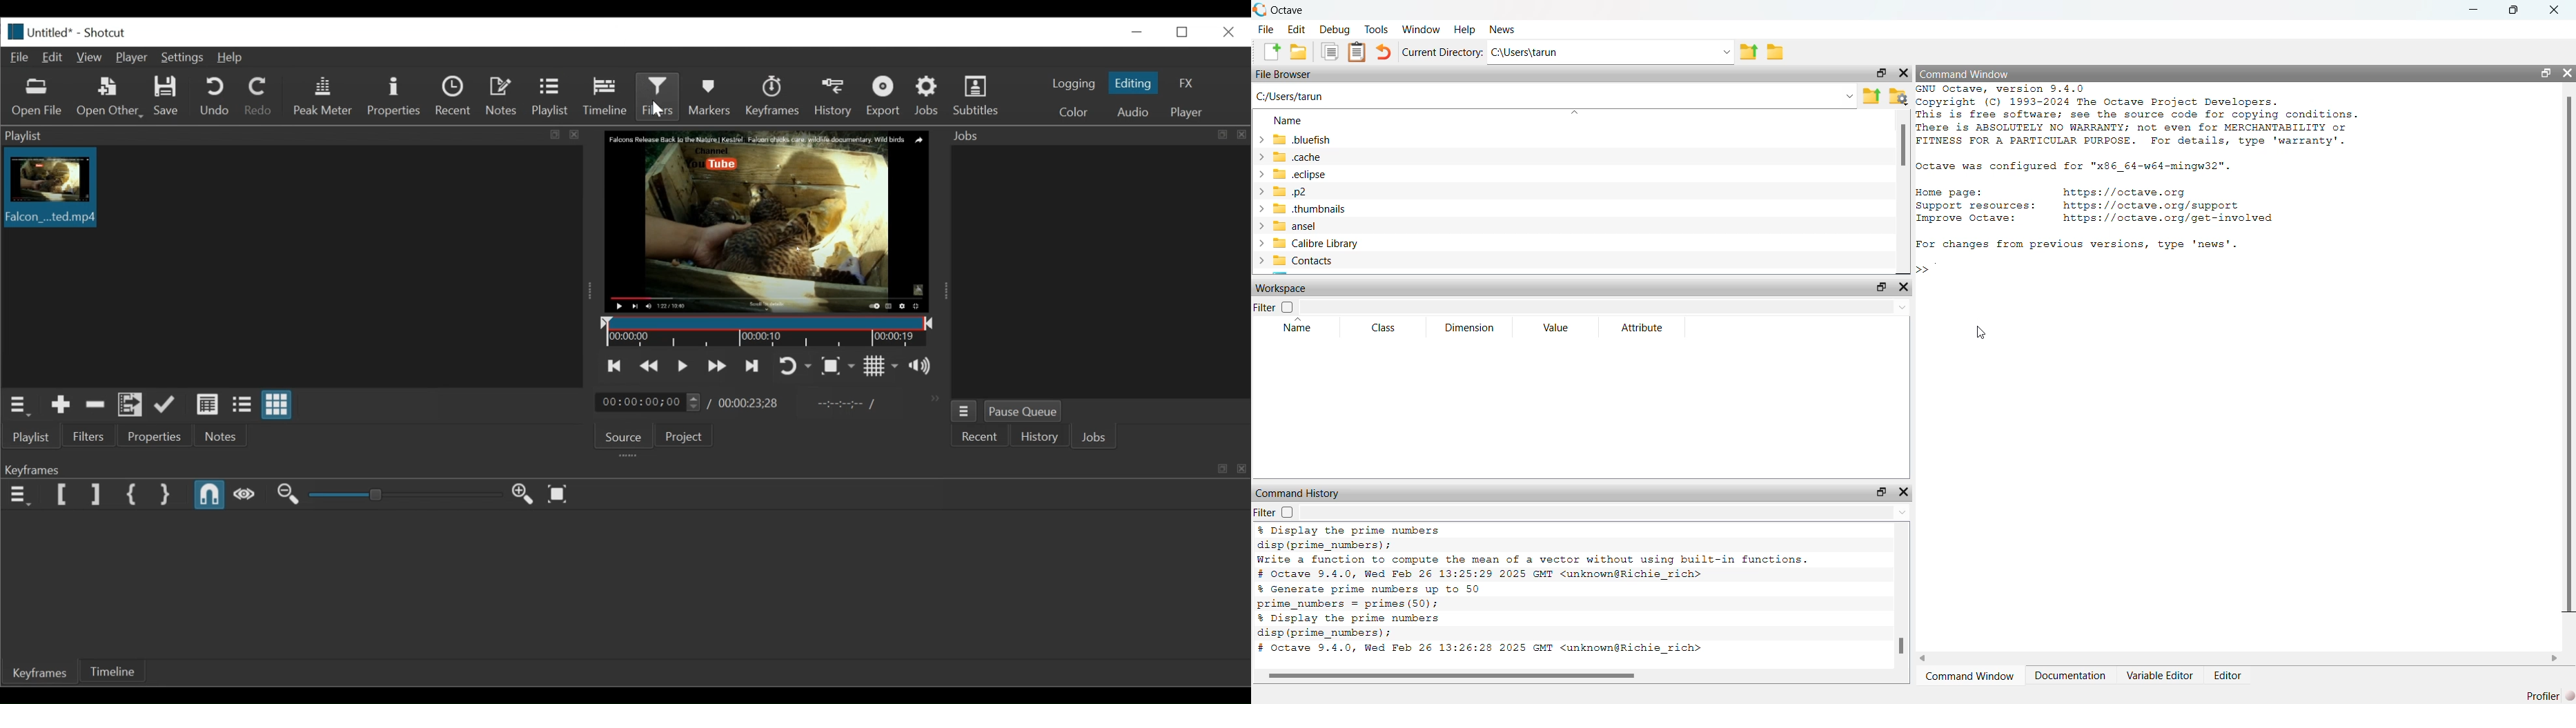 This screenshot has width=2576, height=728. Describe the element at coordinates (1898, 97) in the screenshot. I see `folder settings` at that location.